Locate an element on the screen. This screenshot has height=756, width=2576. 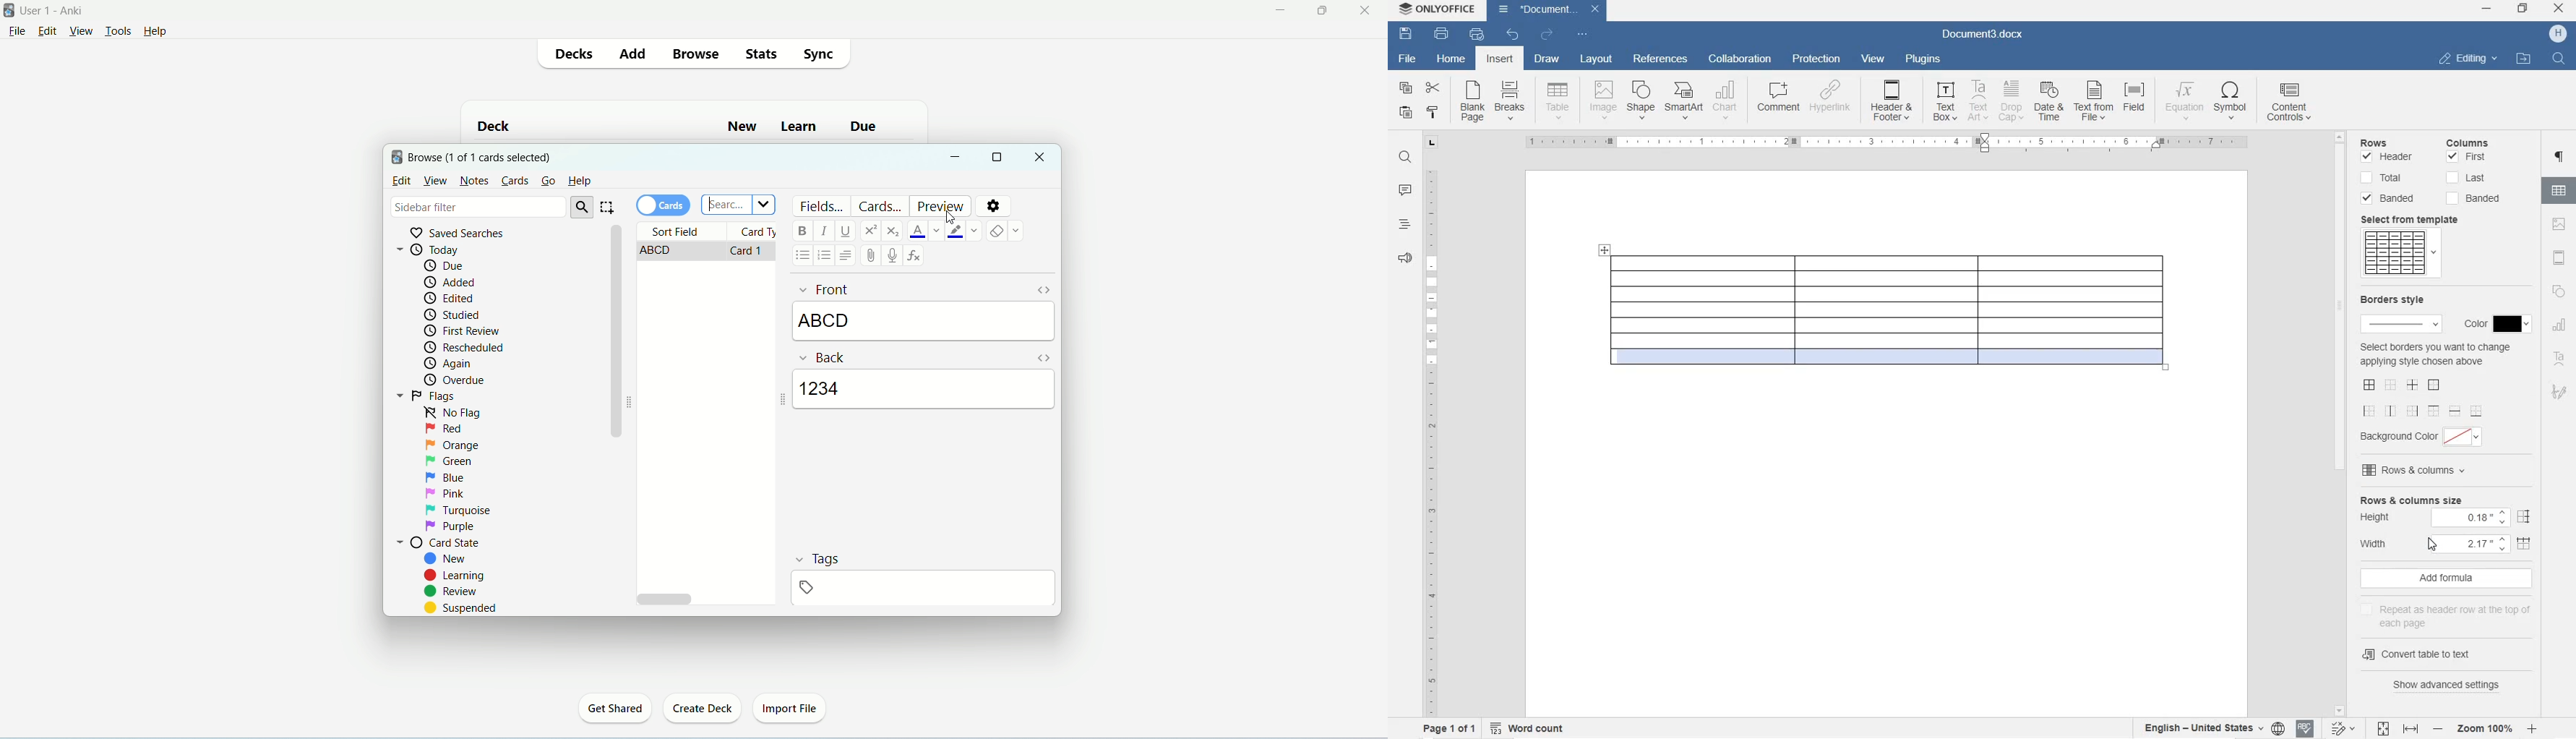
help is located at coordinates (163, 30).